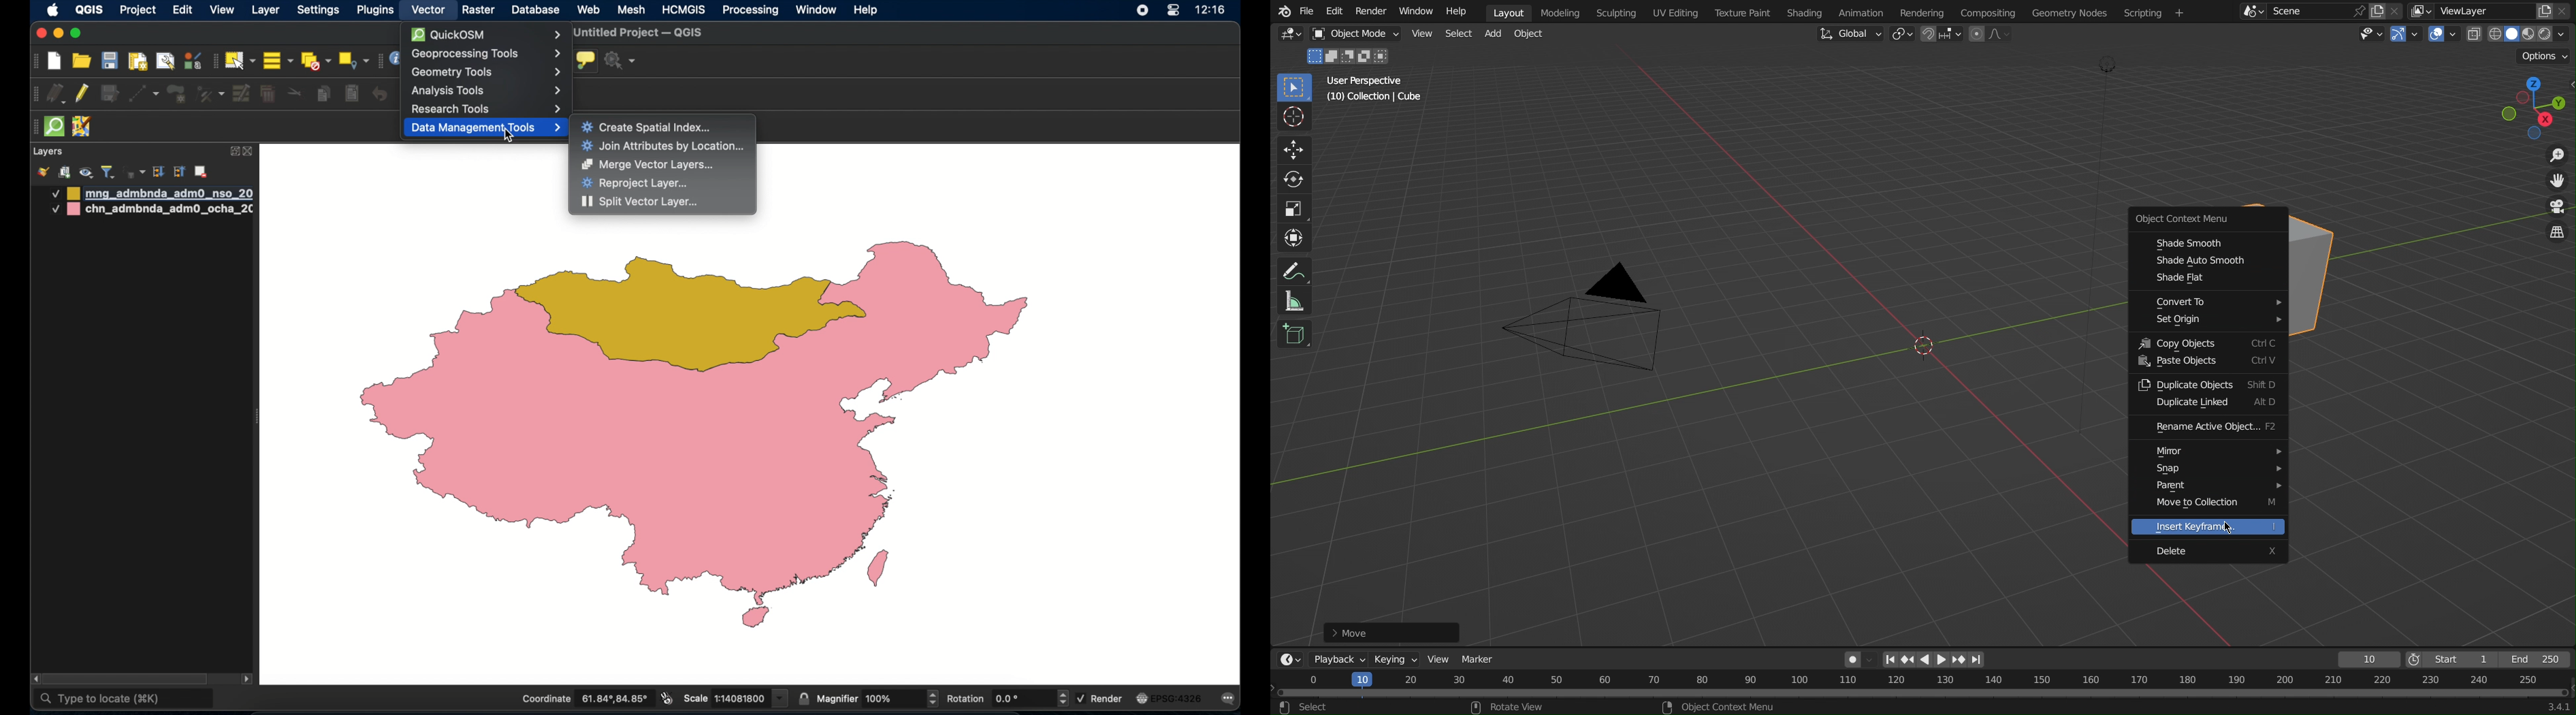 The width and height of the screenshot is (2576, 728). I want to click on maximize, so click(76, 34).